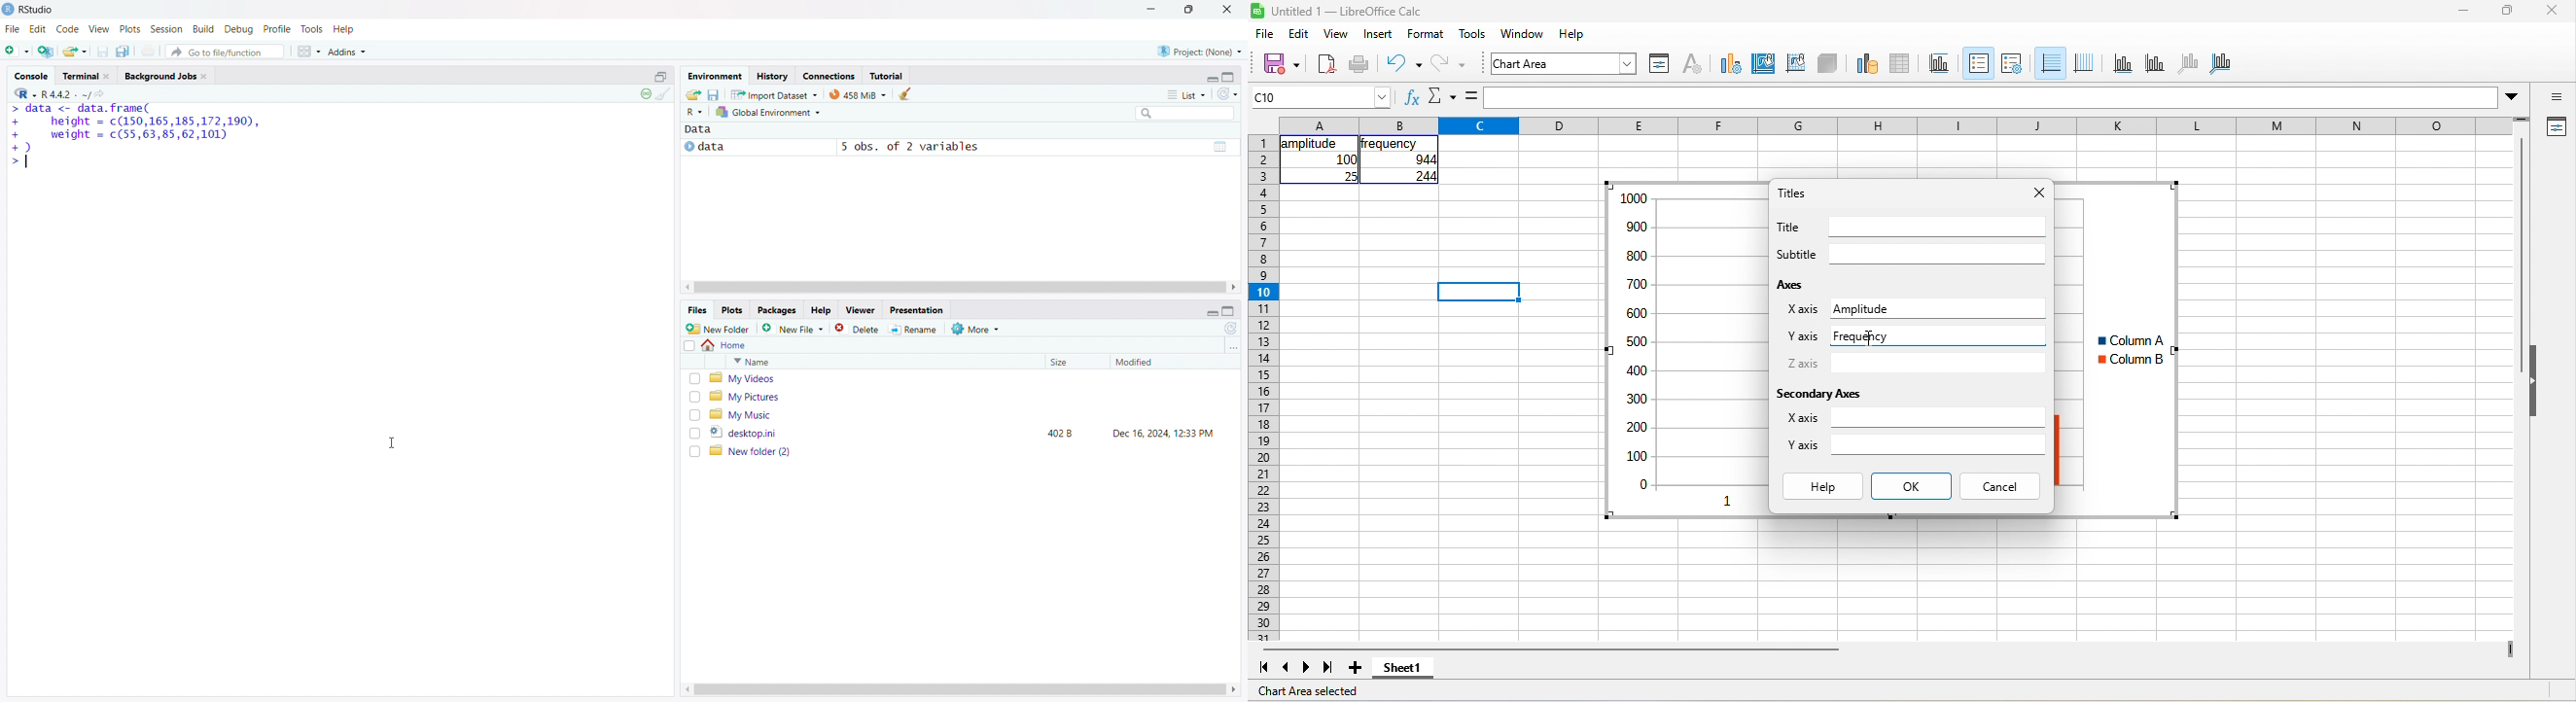  What do you see at coordinates (135, 122) in the screenshot?
I see `+ height = ¢(150,165,185,172,190),` at bounding box center [135, 122].